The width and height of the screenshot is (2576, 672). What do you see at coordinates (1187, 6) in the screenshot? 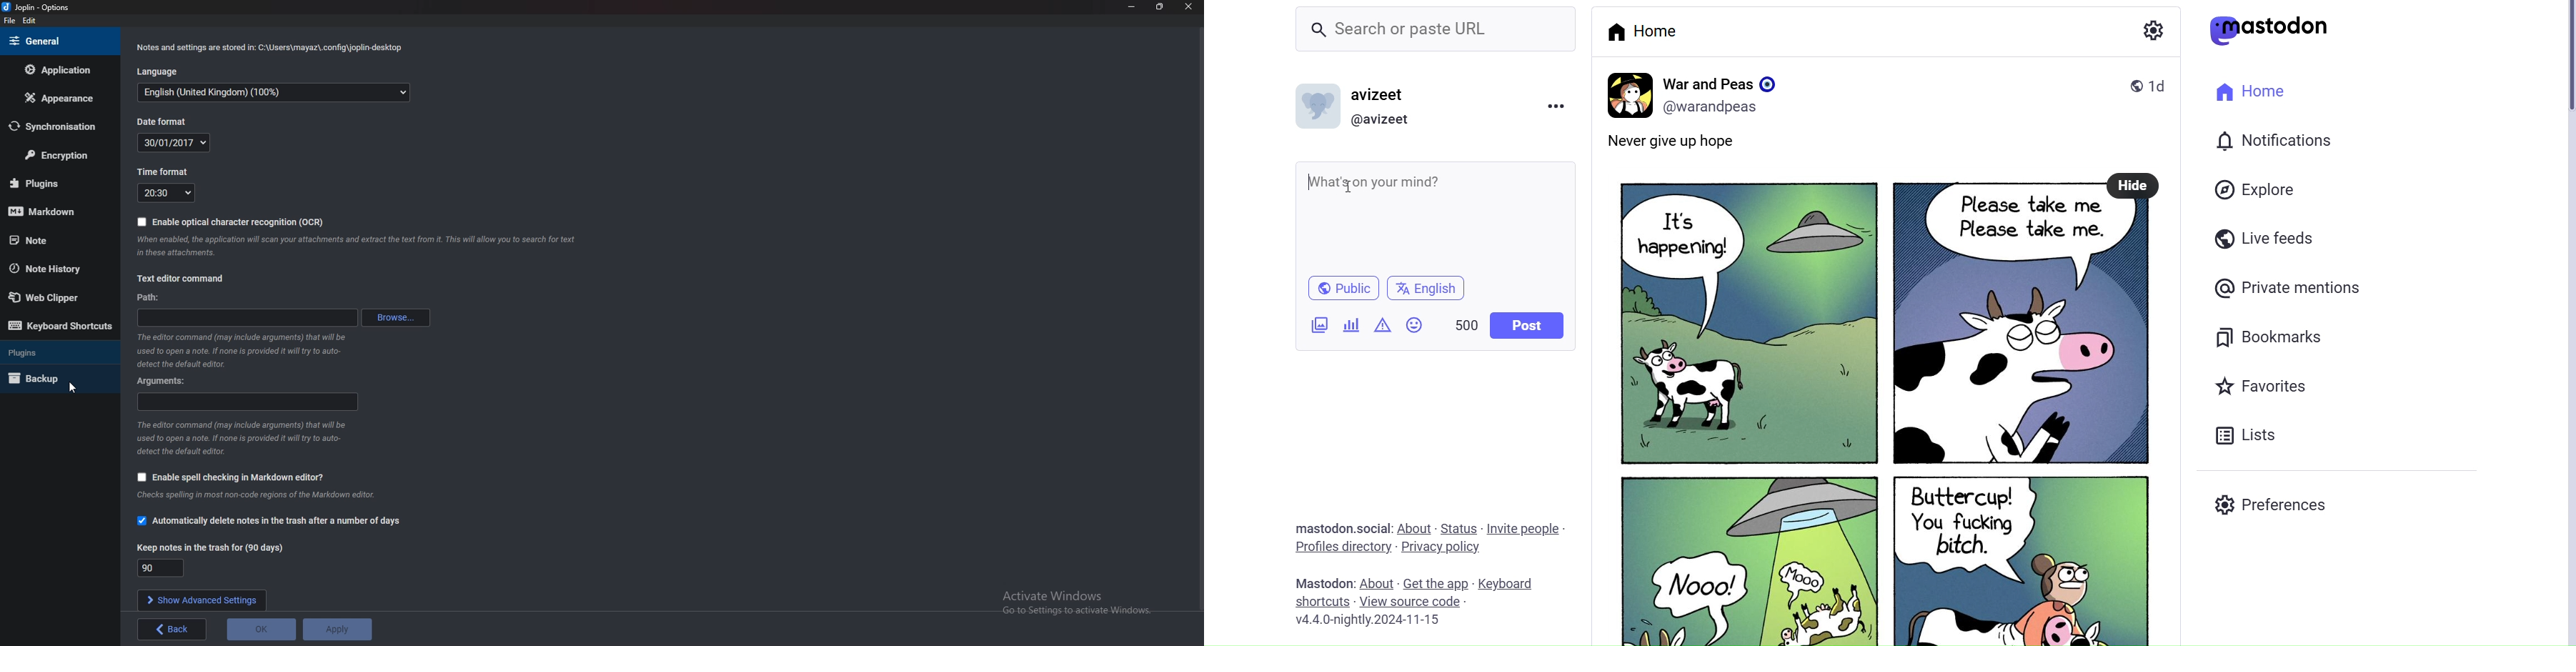
I see `close` at bounding box center [1187, 6].